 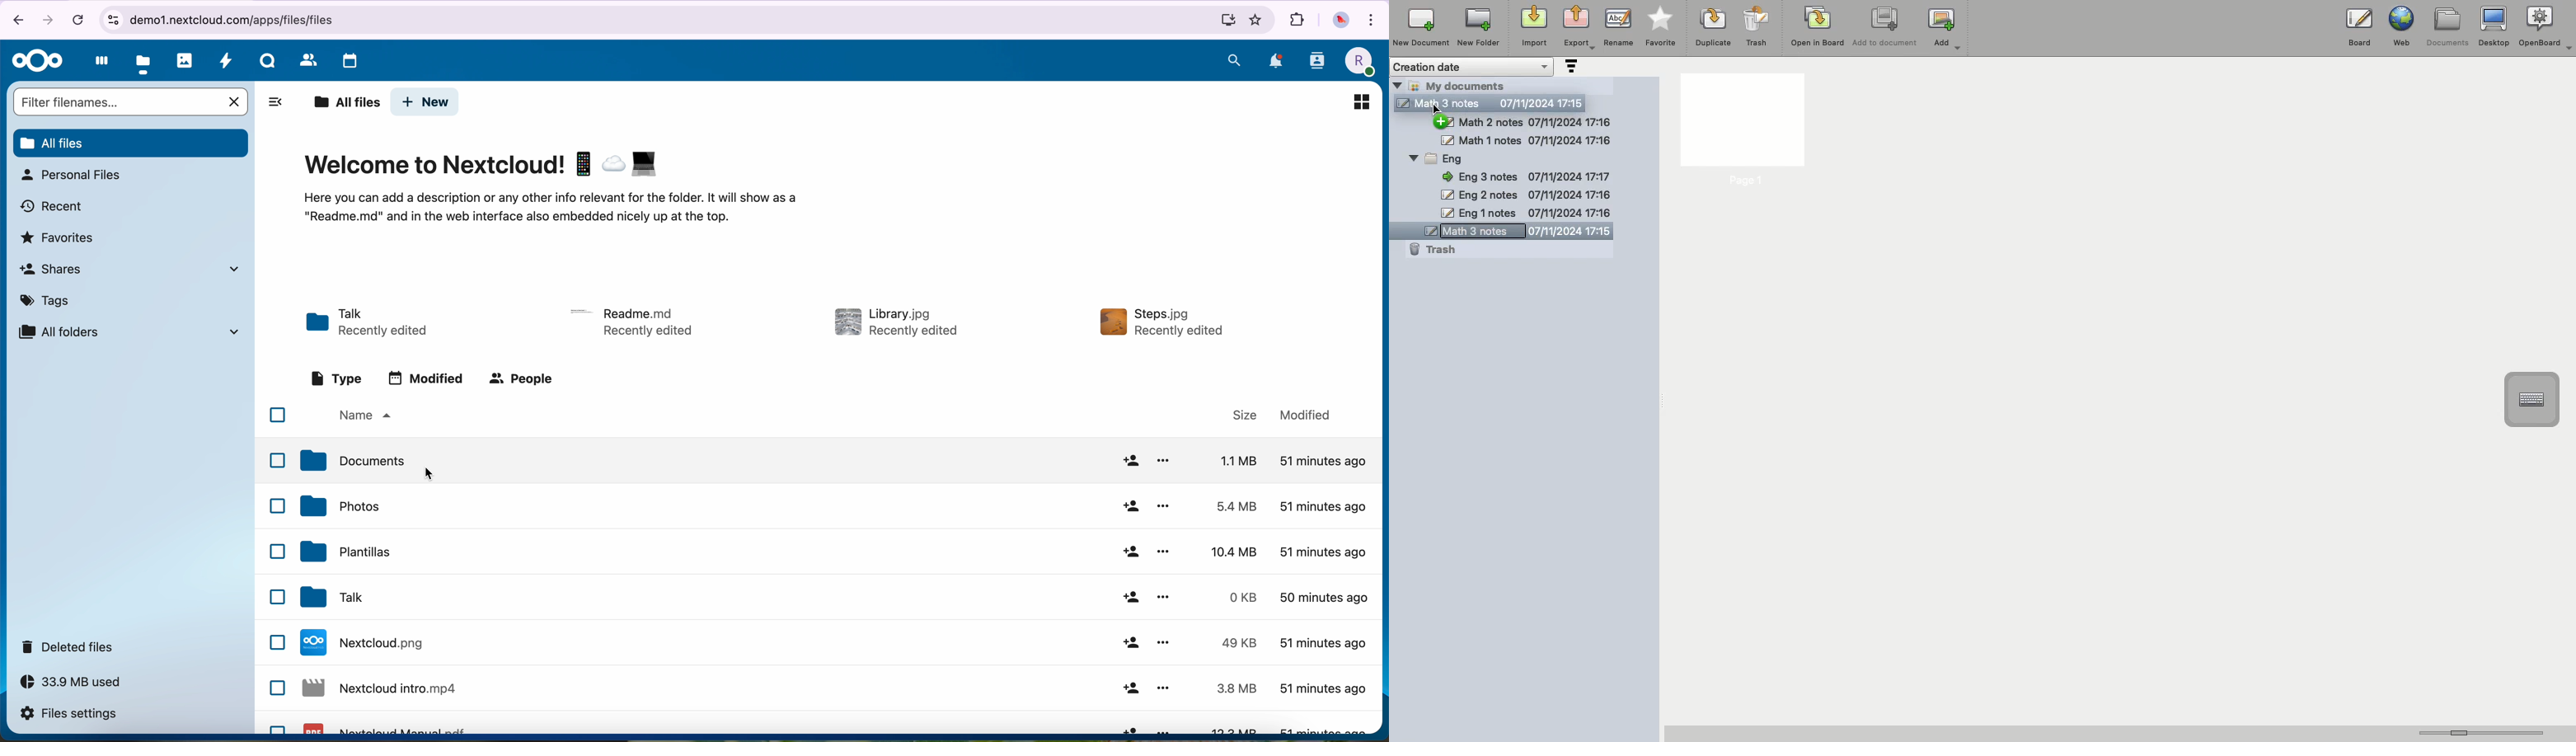 What do you see at coordinates (425, 101) in the screenshot?
I see `new button` at bounding box center [425, 101].